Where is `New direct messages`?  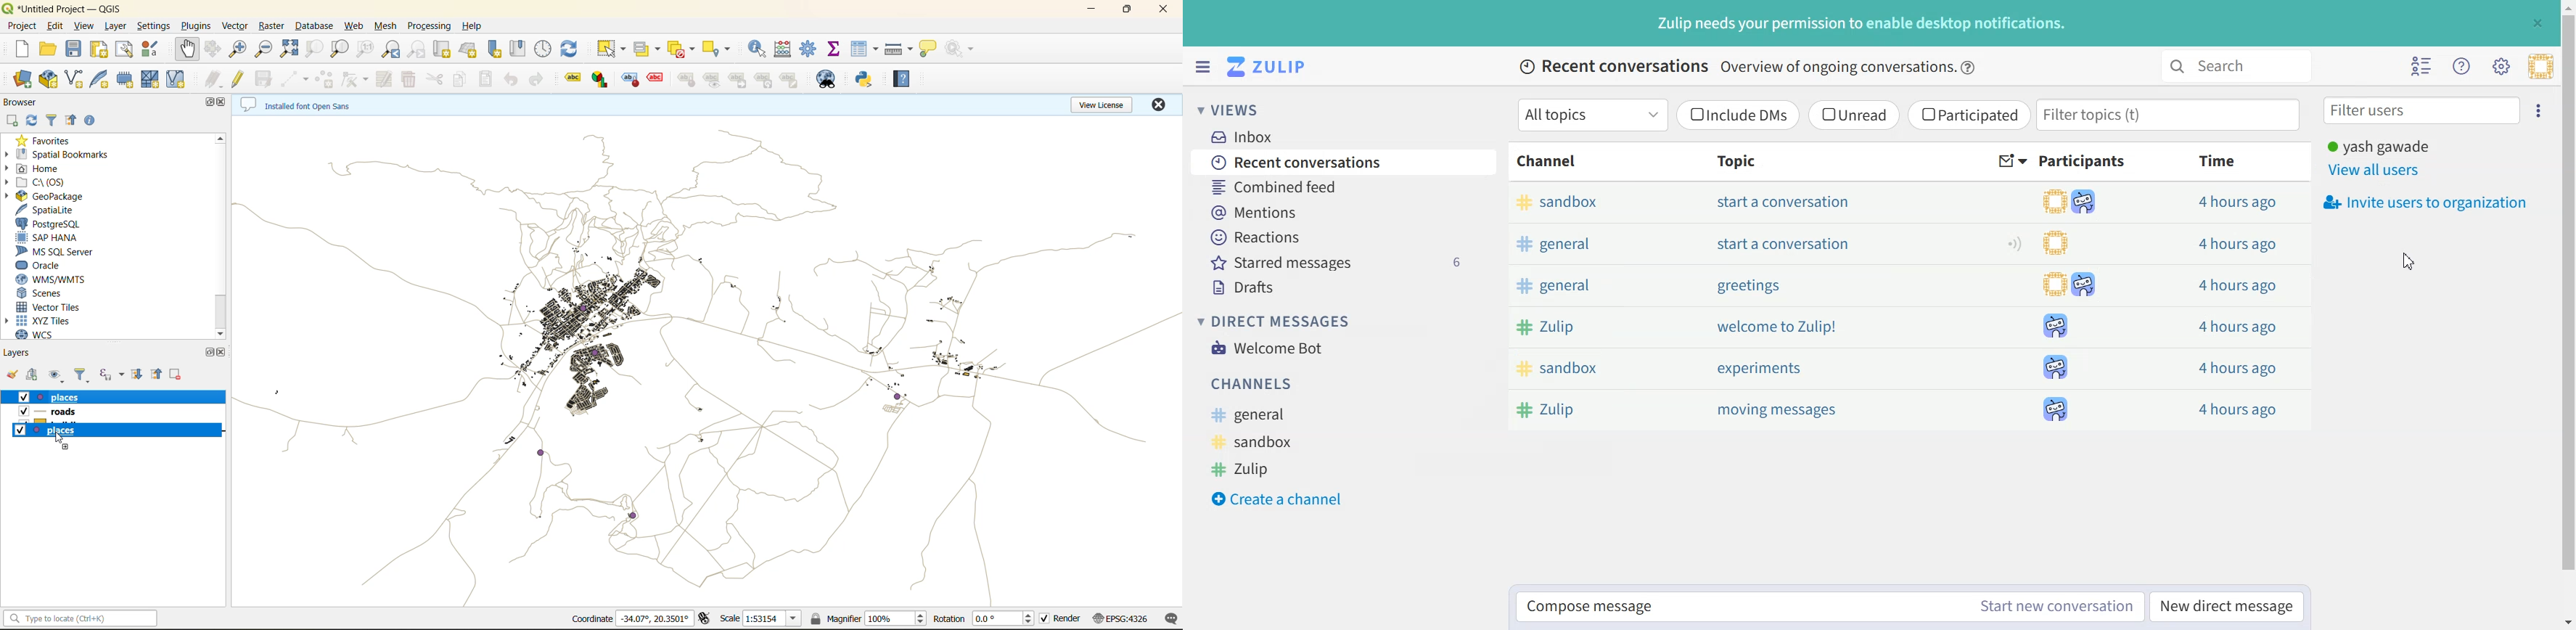
New direct messages is located at coordinates (2226, 605).